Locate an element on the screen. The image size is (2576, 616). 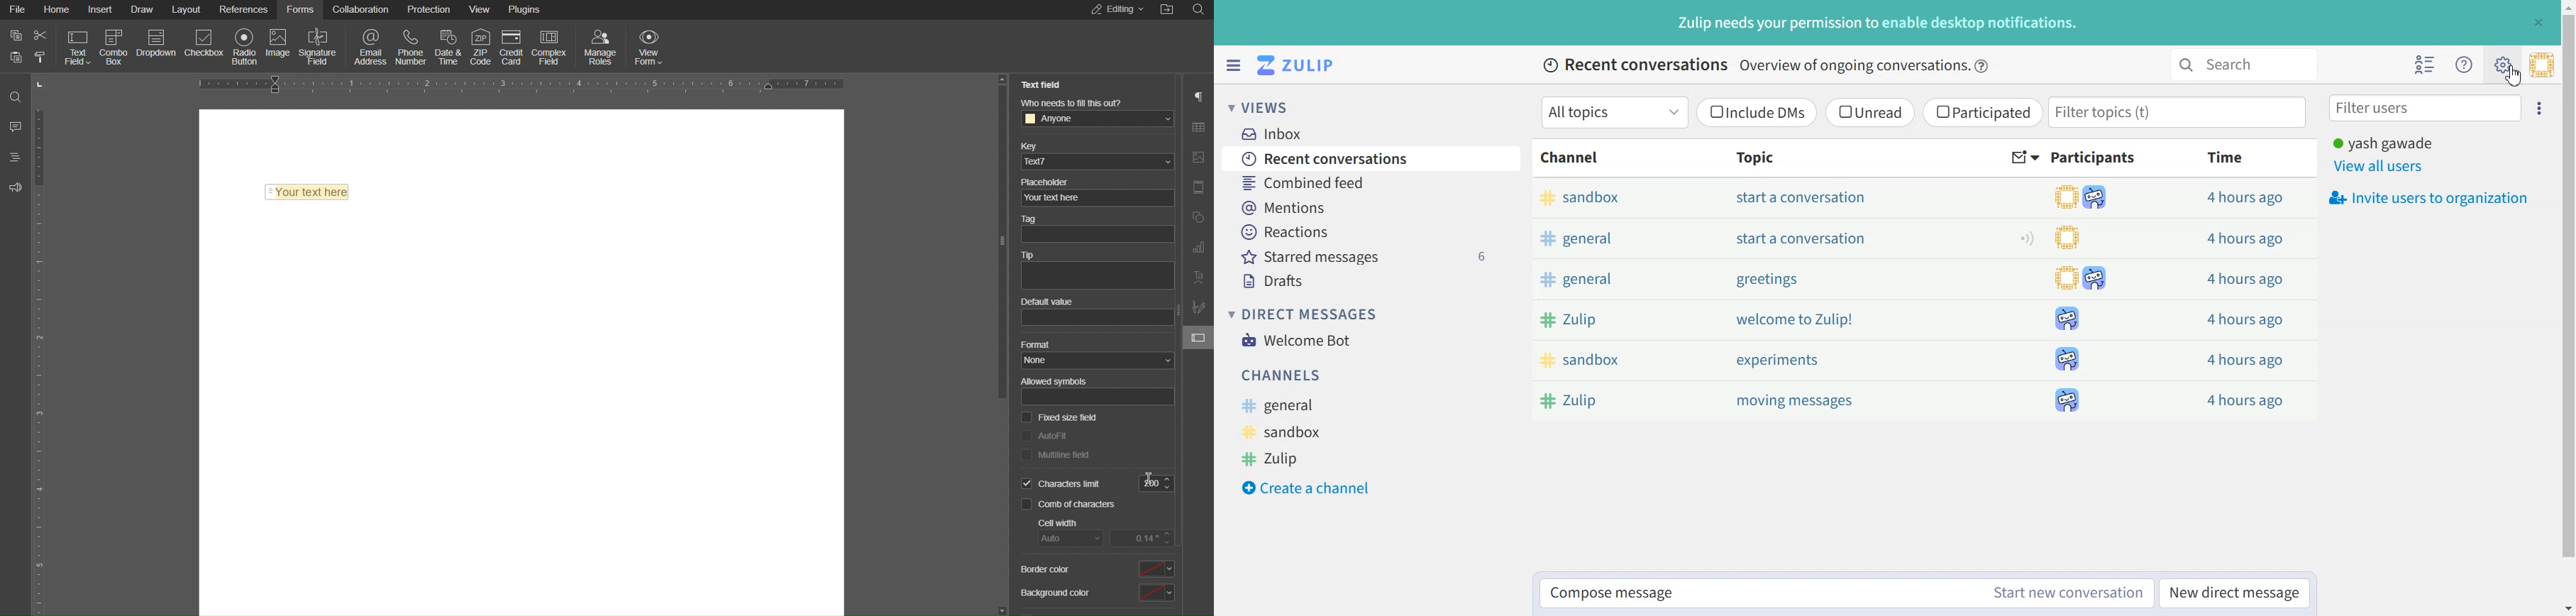
Background color is located at coordinates (1096, 594).